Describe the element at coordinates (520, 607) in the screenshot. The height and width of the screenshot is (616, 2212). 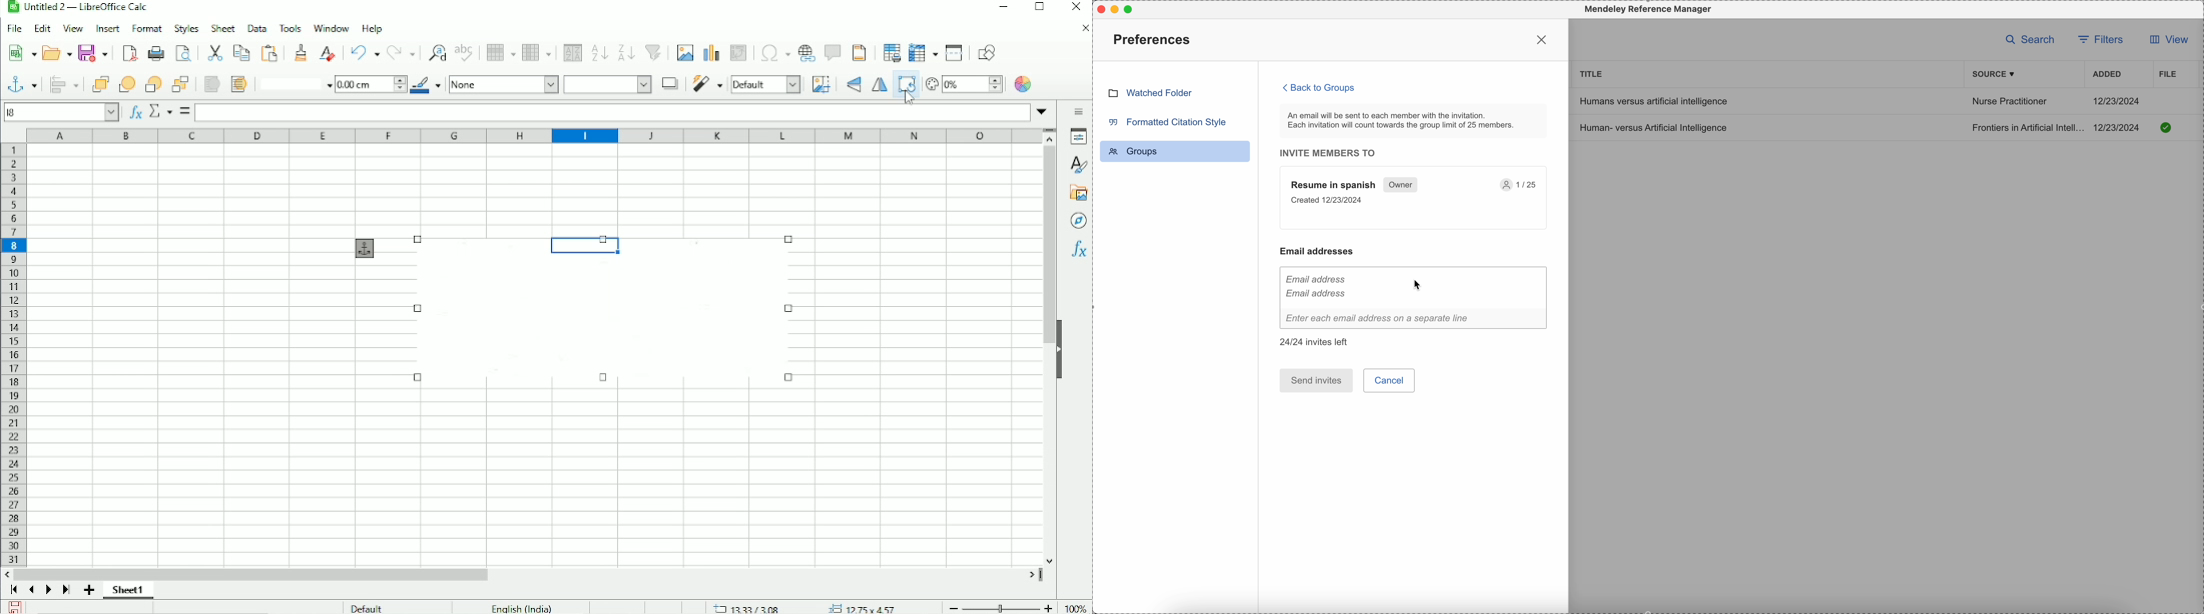
I see `English (India)` at that location.